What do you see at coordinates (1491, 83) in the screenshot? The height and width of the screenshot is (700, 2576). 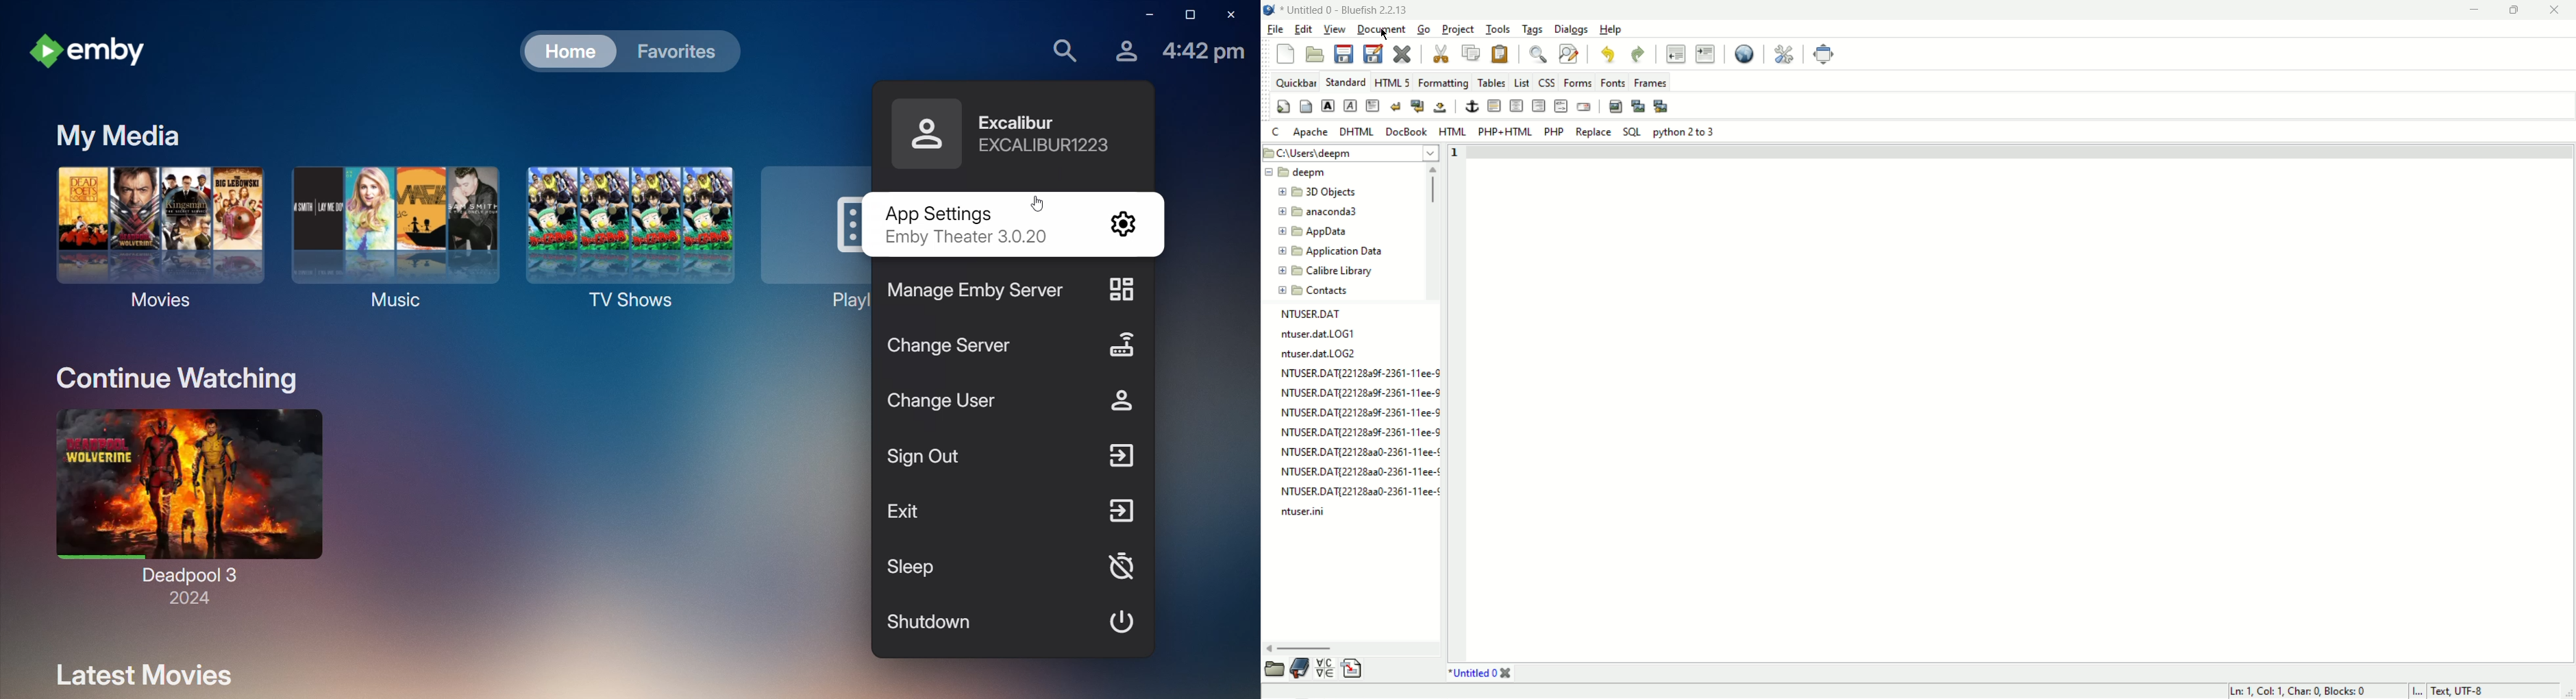 I see `tables` at bounding box center [1491, 83].